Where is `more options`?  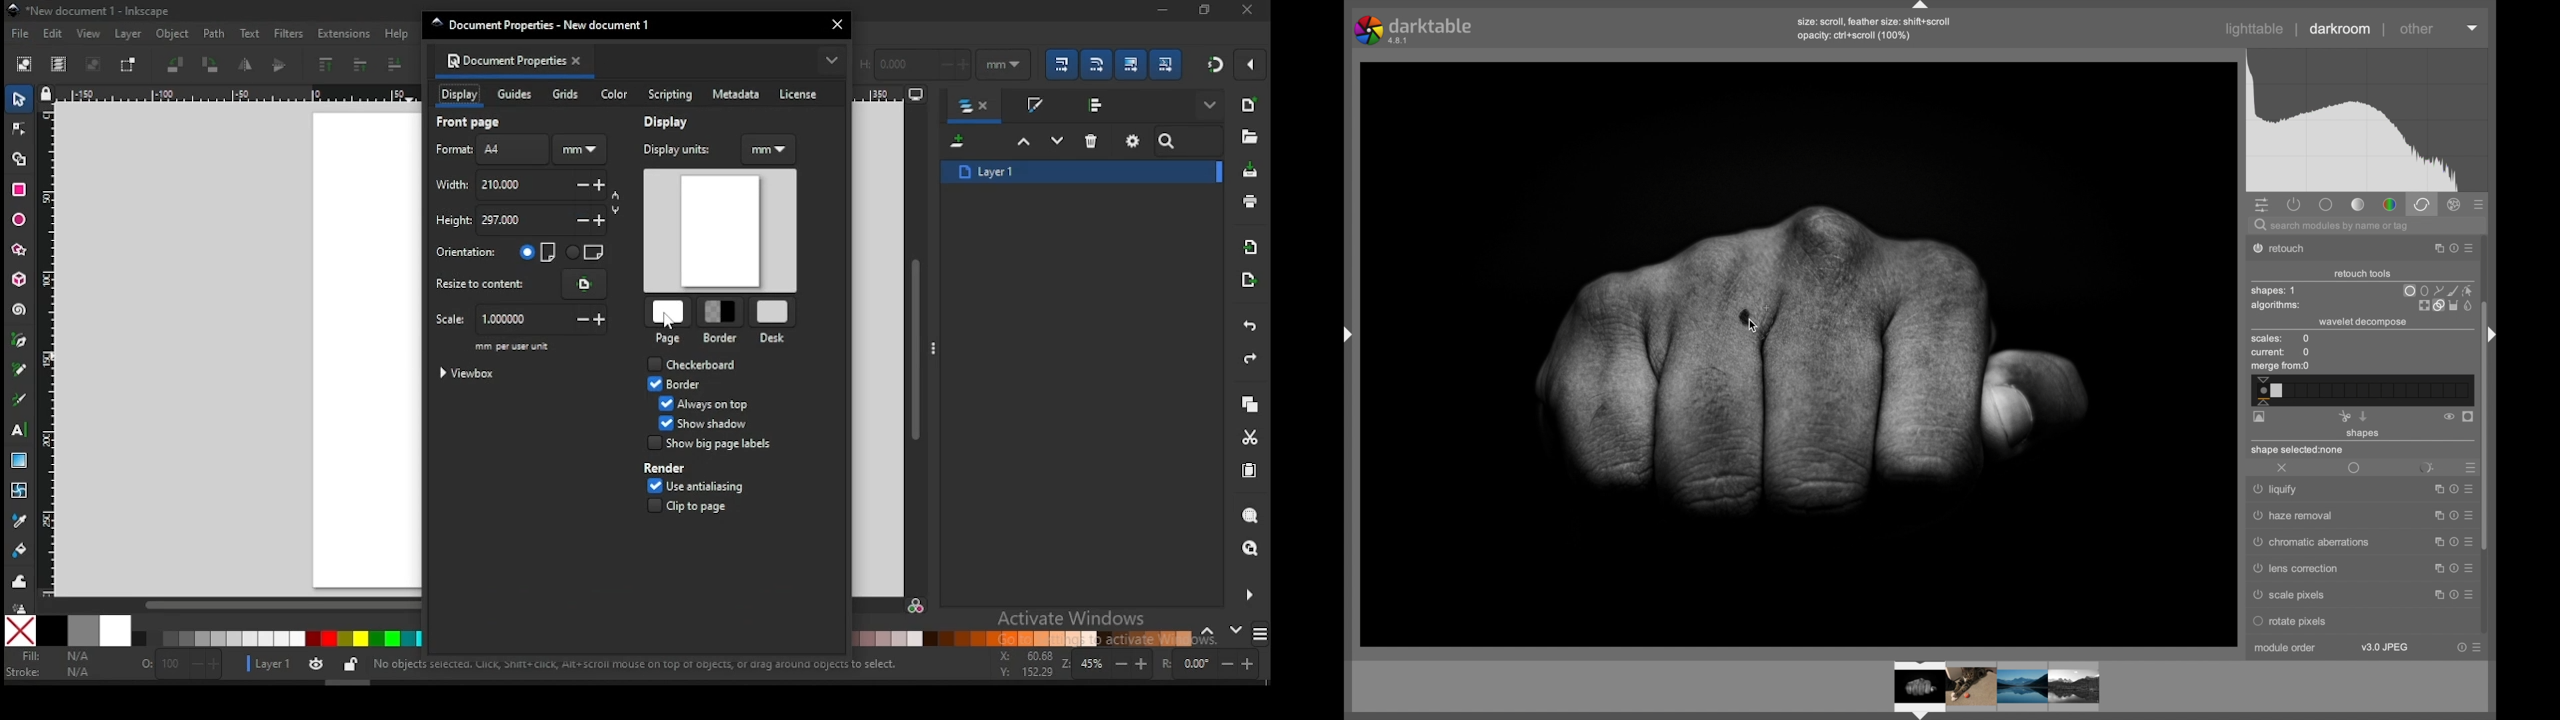
more options is located at coordinates (2468, 594).